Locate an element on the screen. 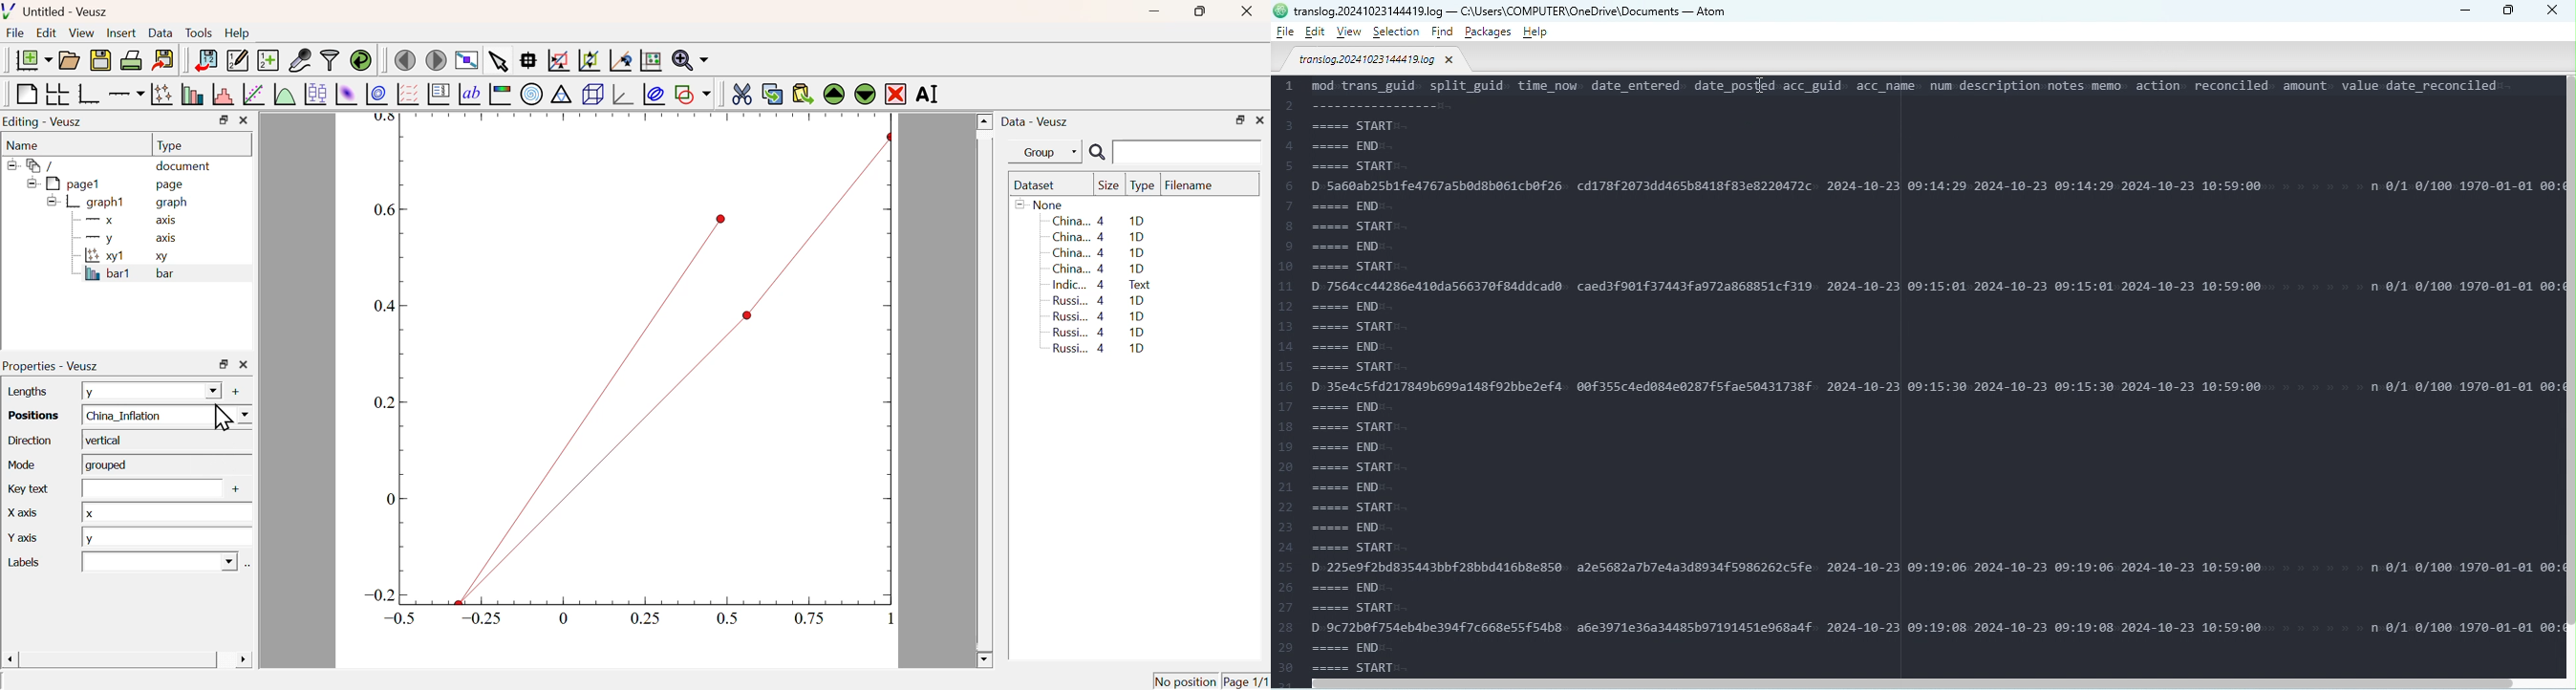 This screenshot has height=700, width=2576. Polar Graph is located at coordinates (532, 93).